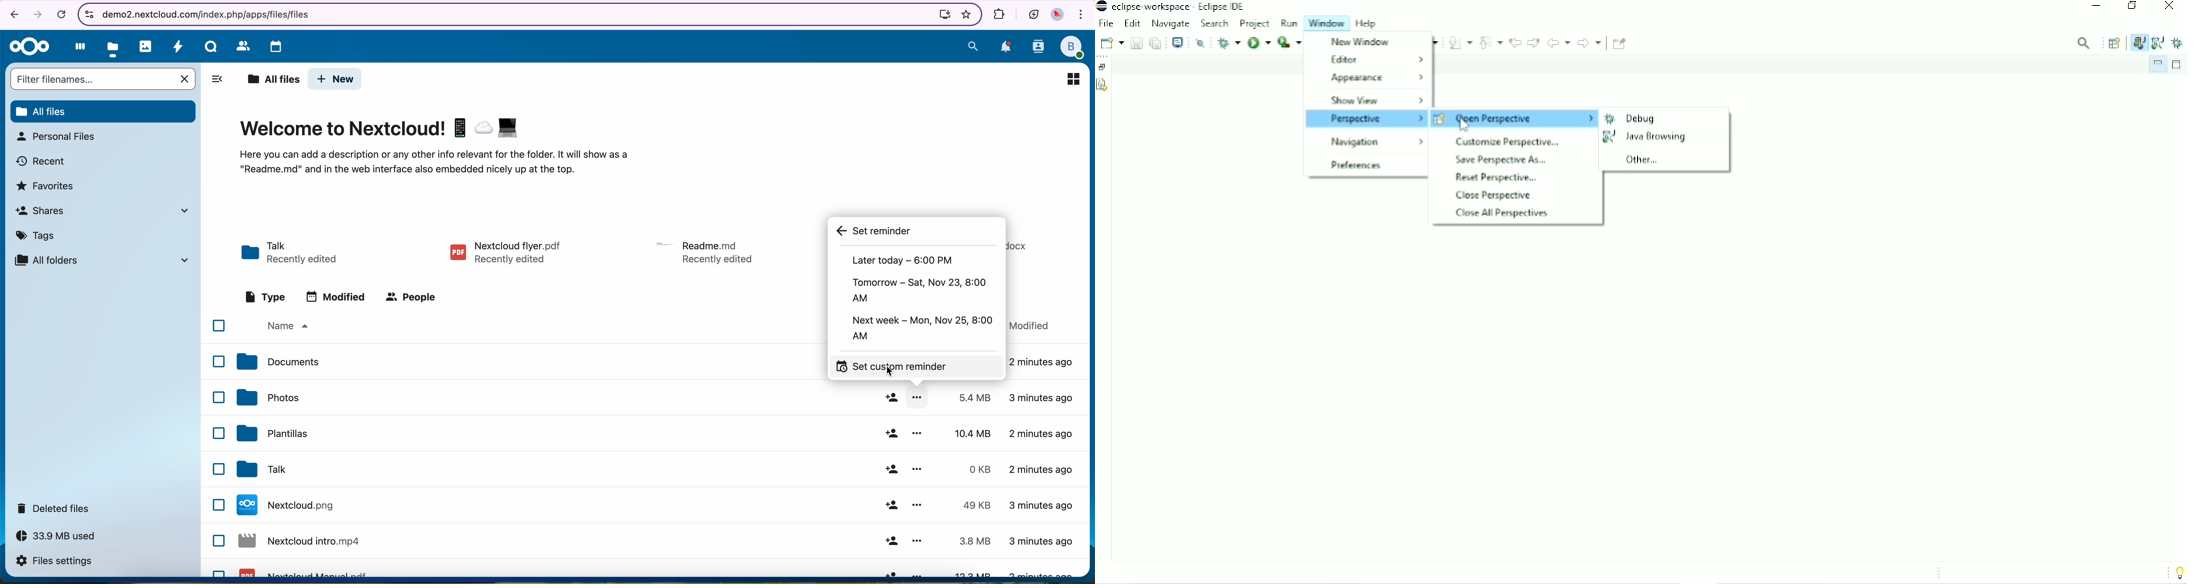  I want to click on description of the page, so click(437, 164).